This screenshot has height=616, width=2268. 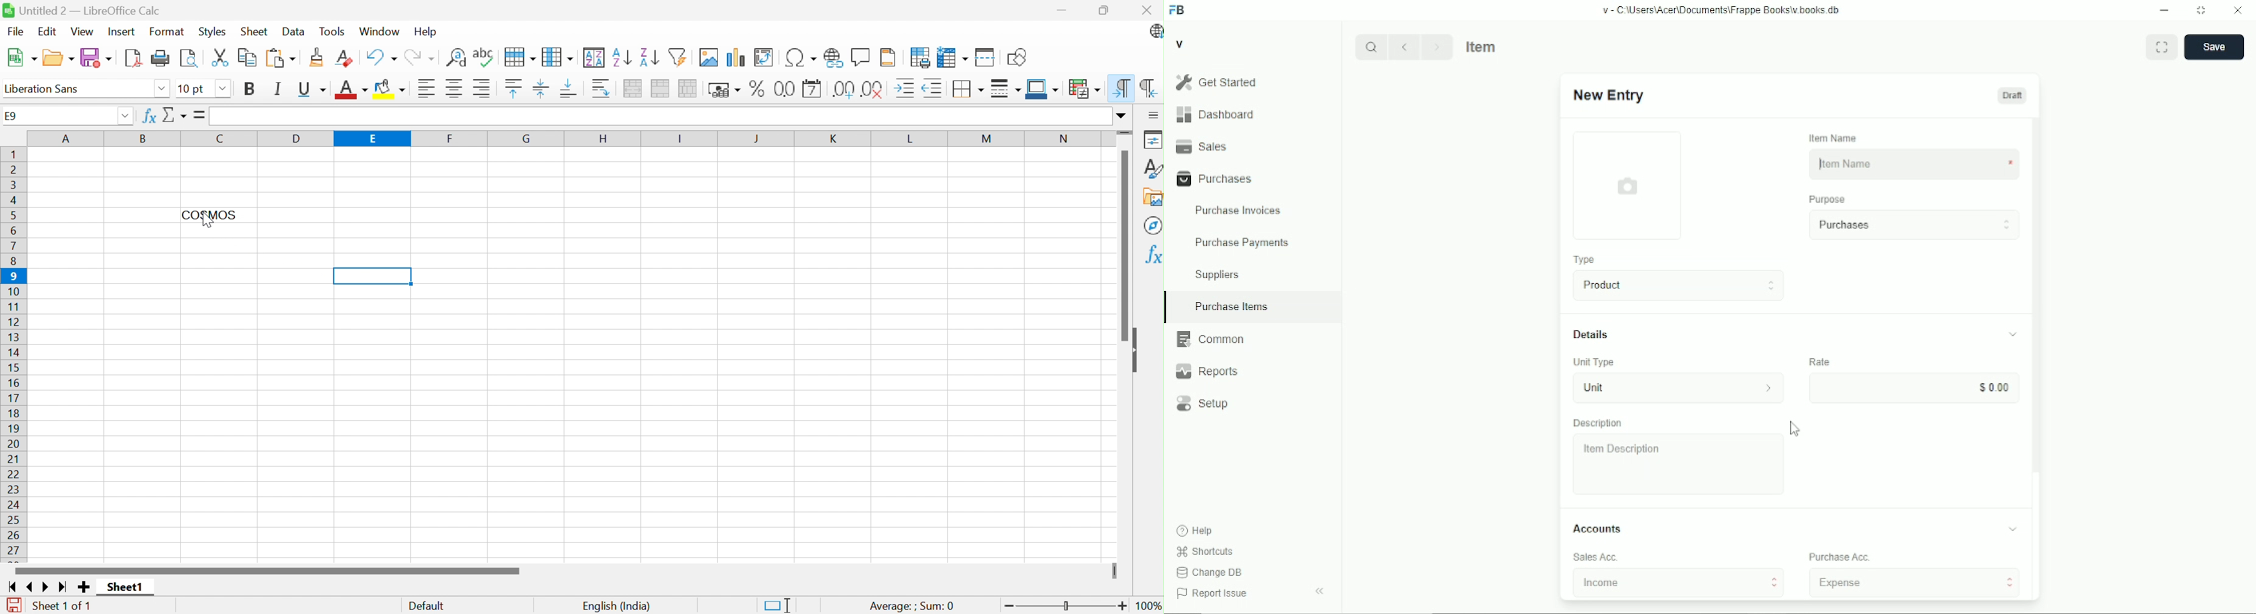 What do you see at coordinates (708, 57) in the screenshot?
I see `Insert image` at bounding box center [708, 57].